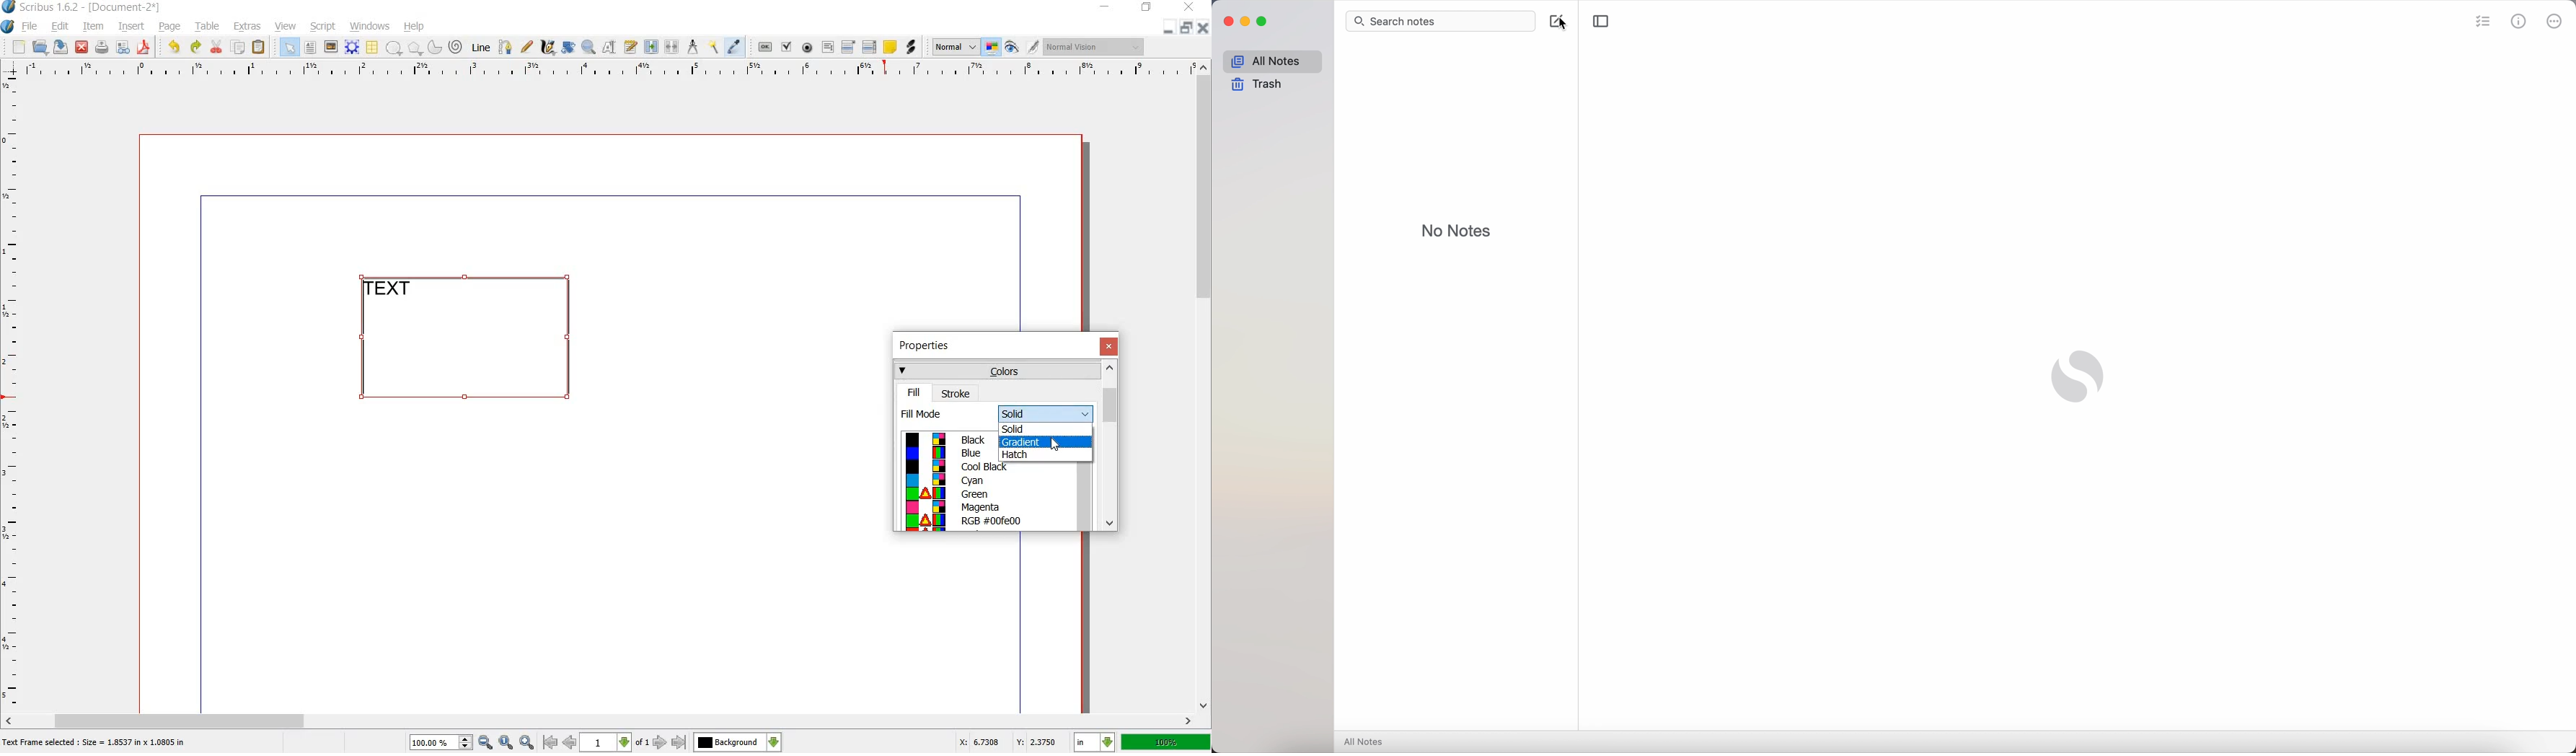 This screenshot has height=756, width=2576. I want to click on preview mode, so click(1012, 47).